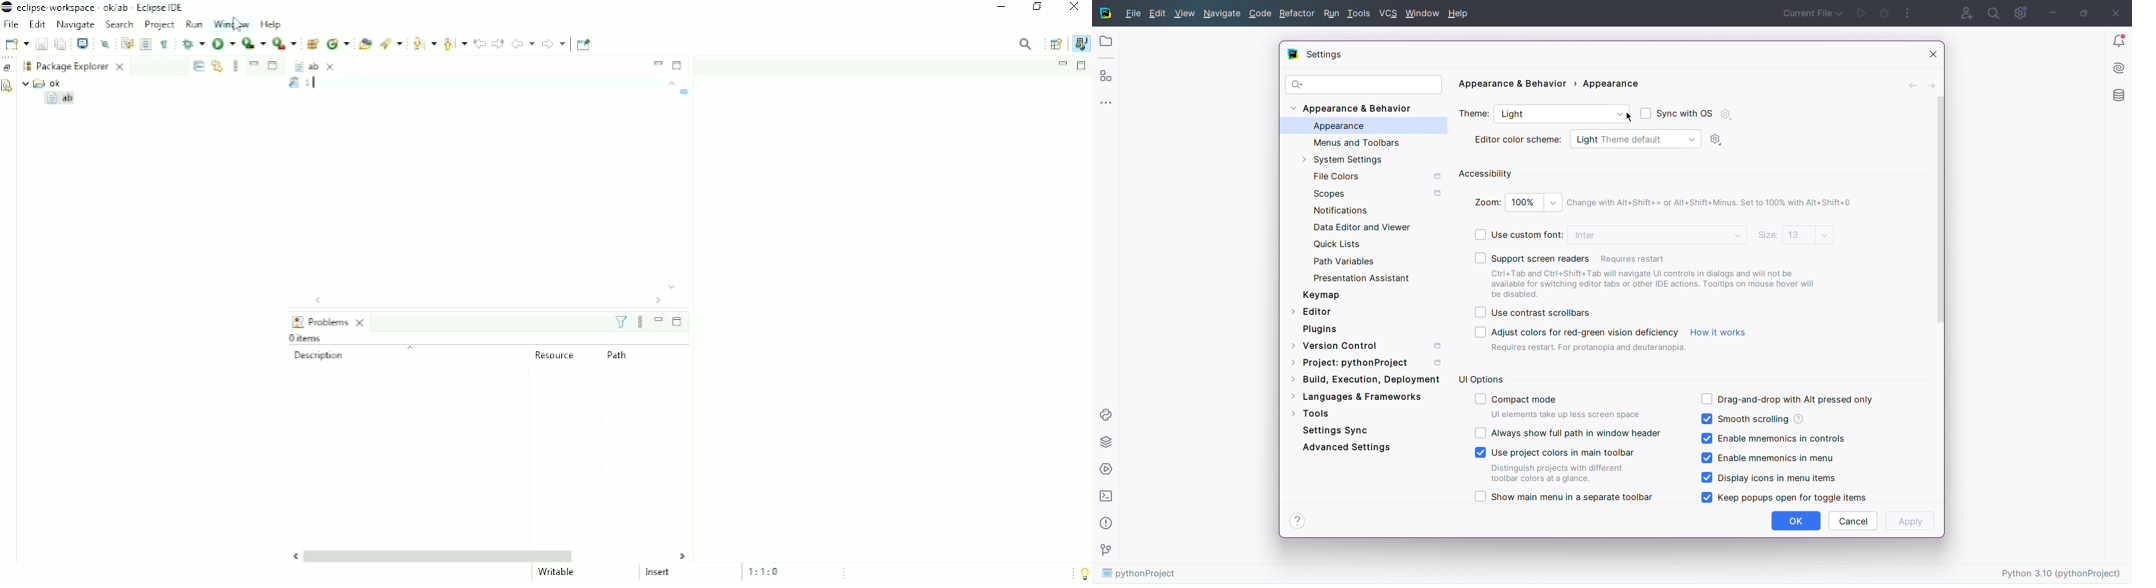 This screenshot has height=588, width=2156. What do you see at coordinates (1908, 12) in the screenshot?
I see `More` at bounding box center [1908, 12].